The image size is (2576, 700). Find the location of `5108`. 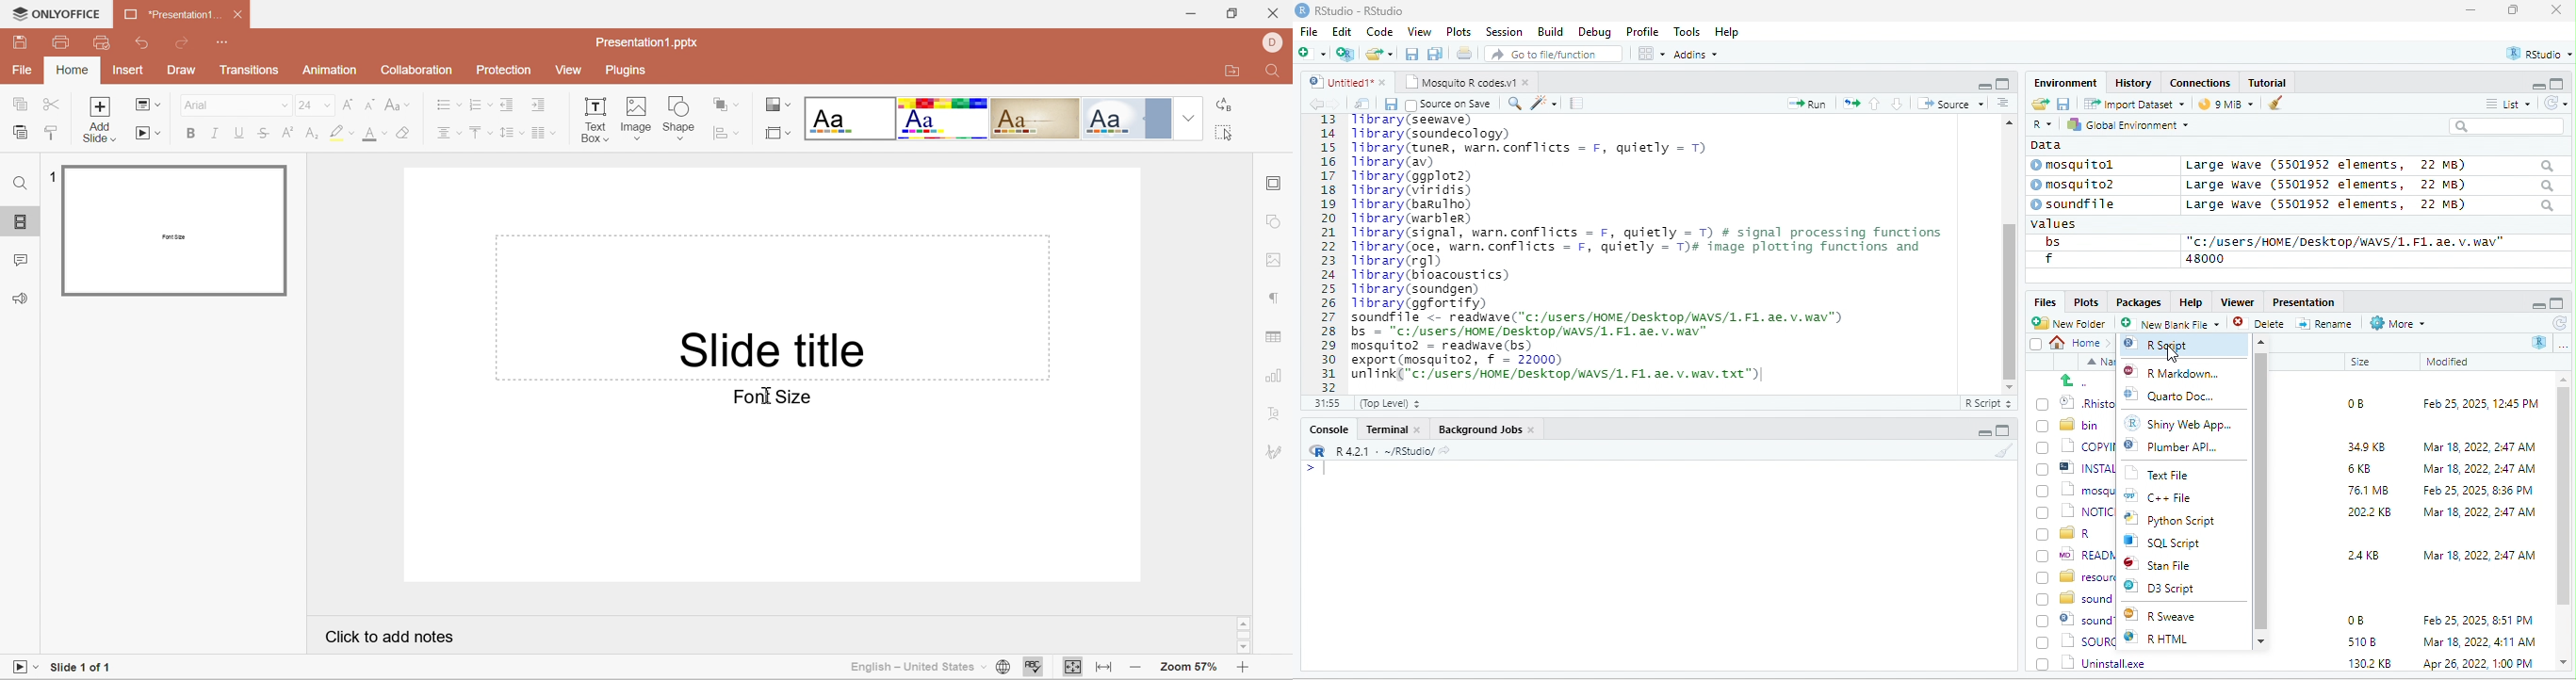

5108 is located at coordinates (2357, 640).